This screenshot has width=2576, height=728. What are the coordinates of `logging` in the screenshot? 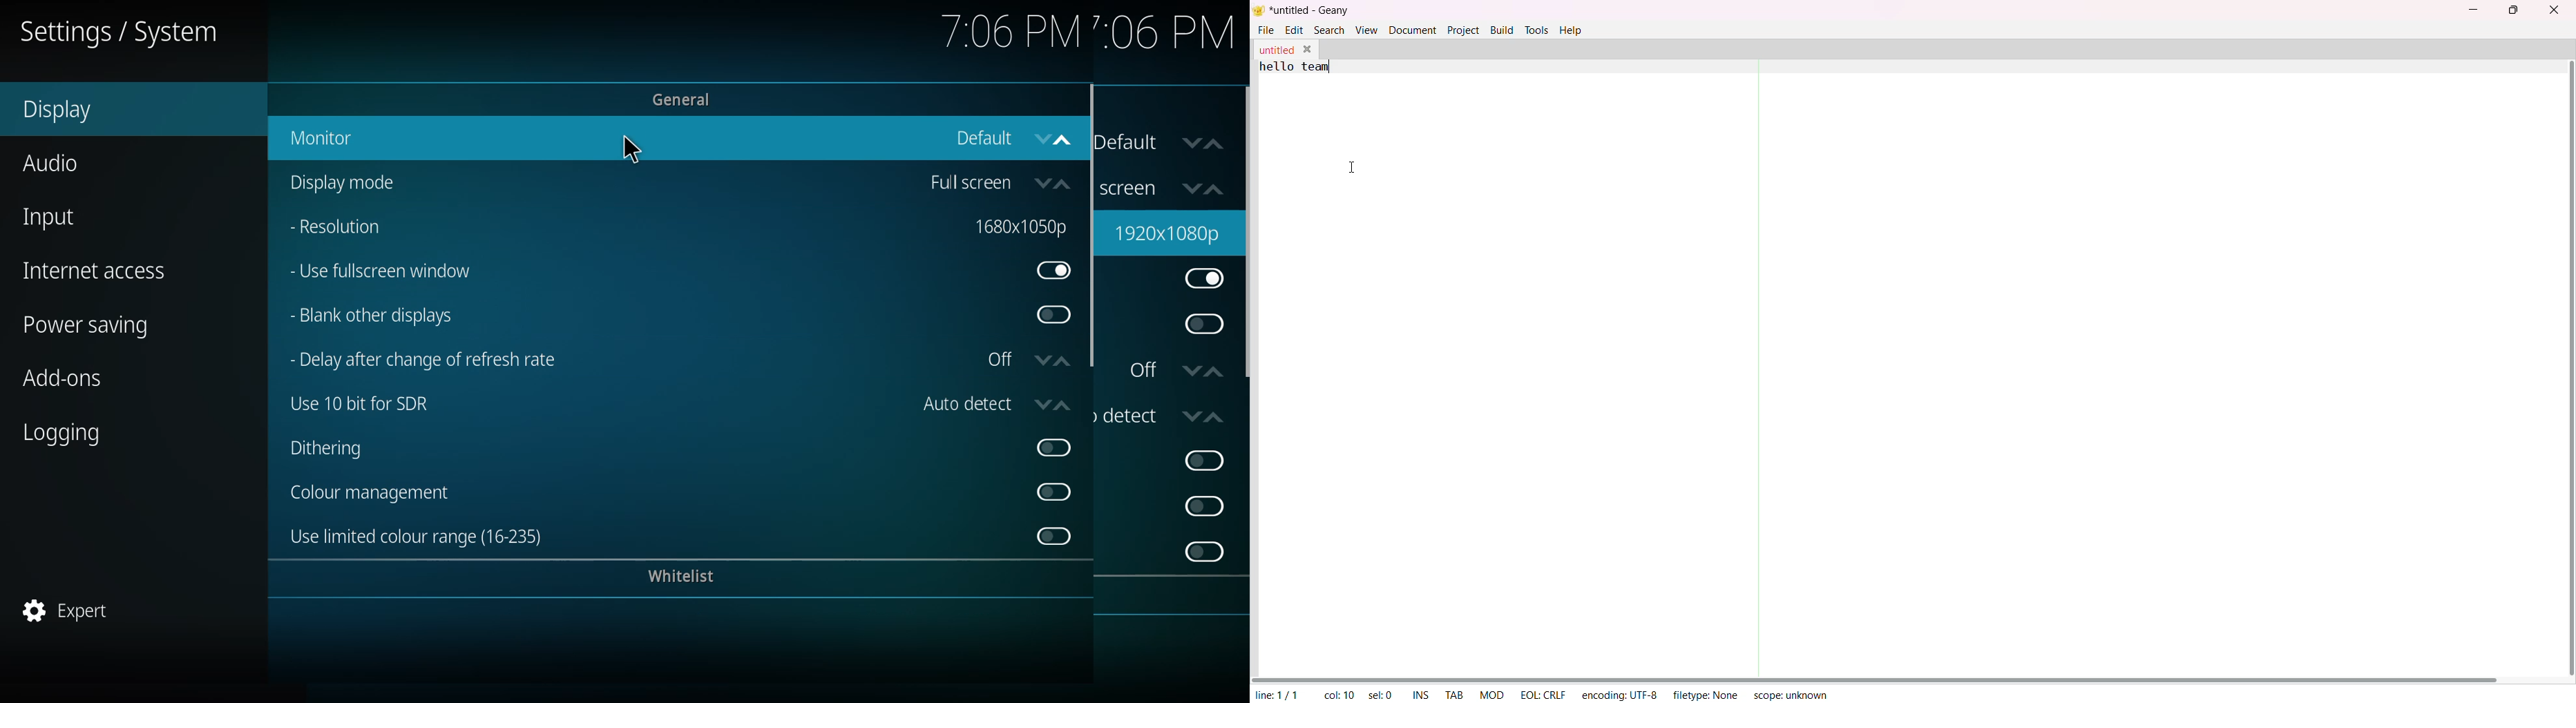 It's located at (79, 448).